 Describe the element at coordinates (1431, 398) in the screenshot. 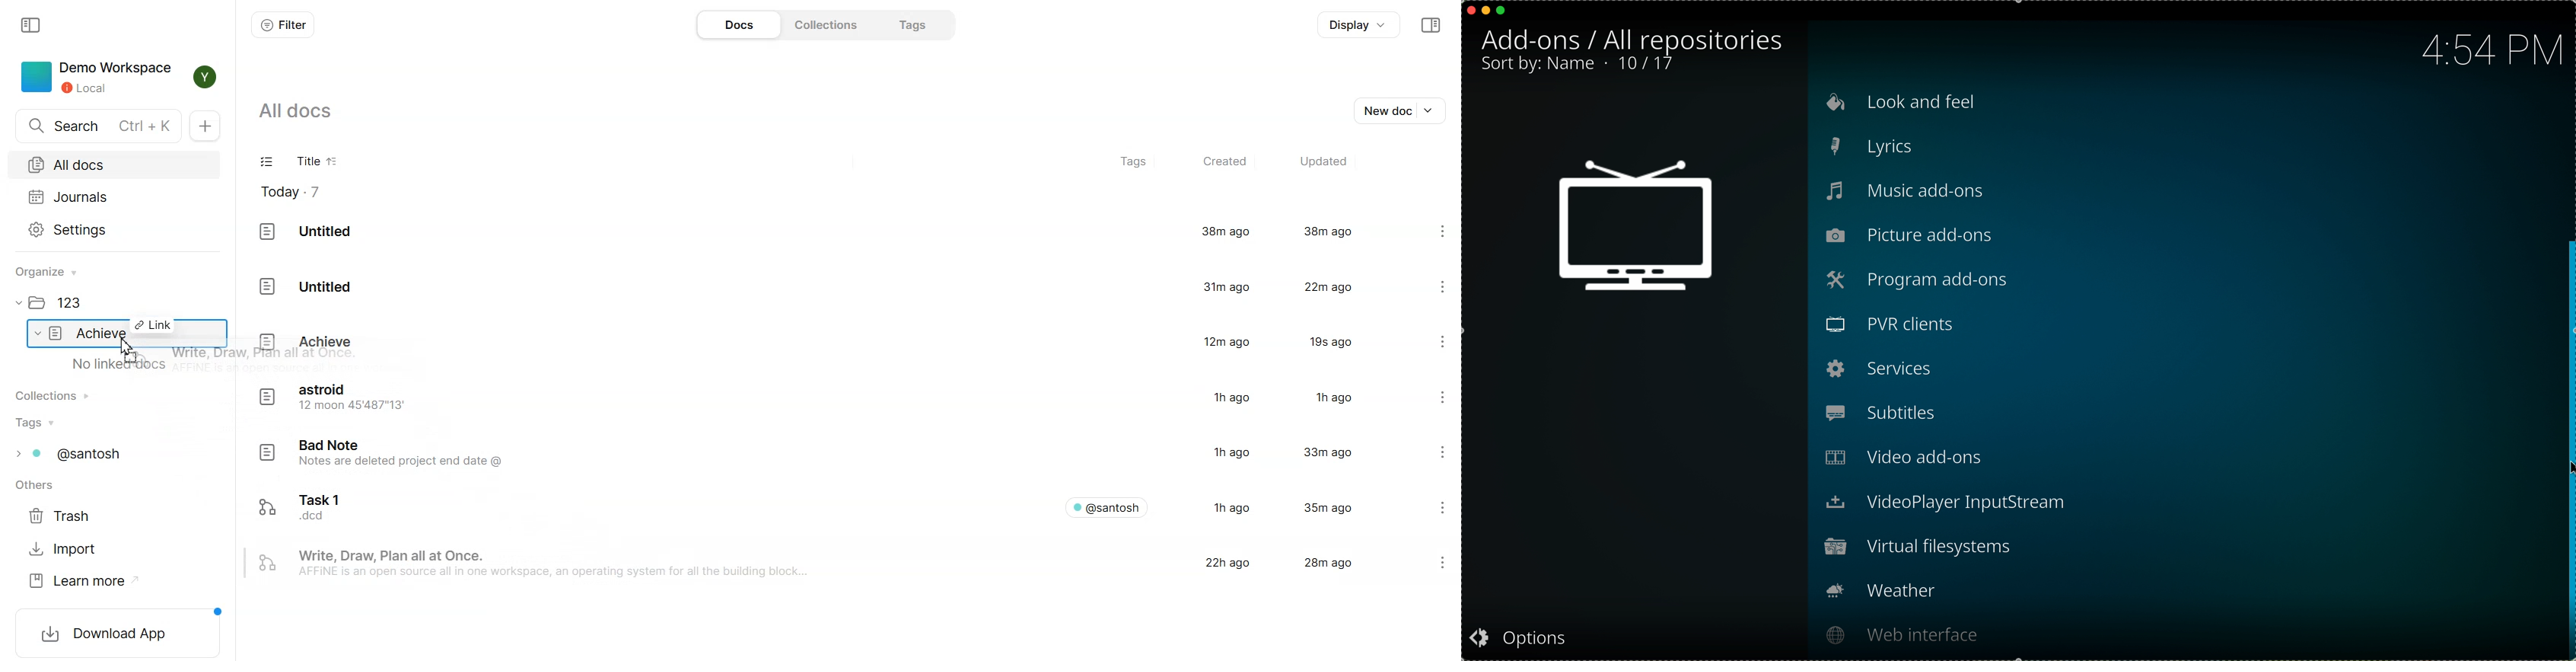

I see `Settings` at that location.